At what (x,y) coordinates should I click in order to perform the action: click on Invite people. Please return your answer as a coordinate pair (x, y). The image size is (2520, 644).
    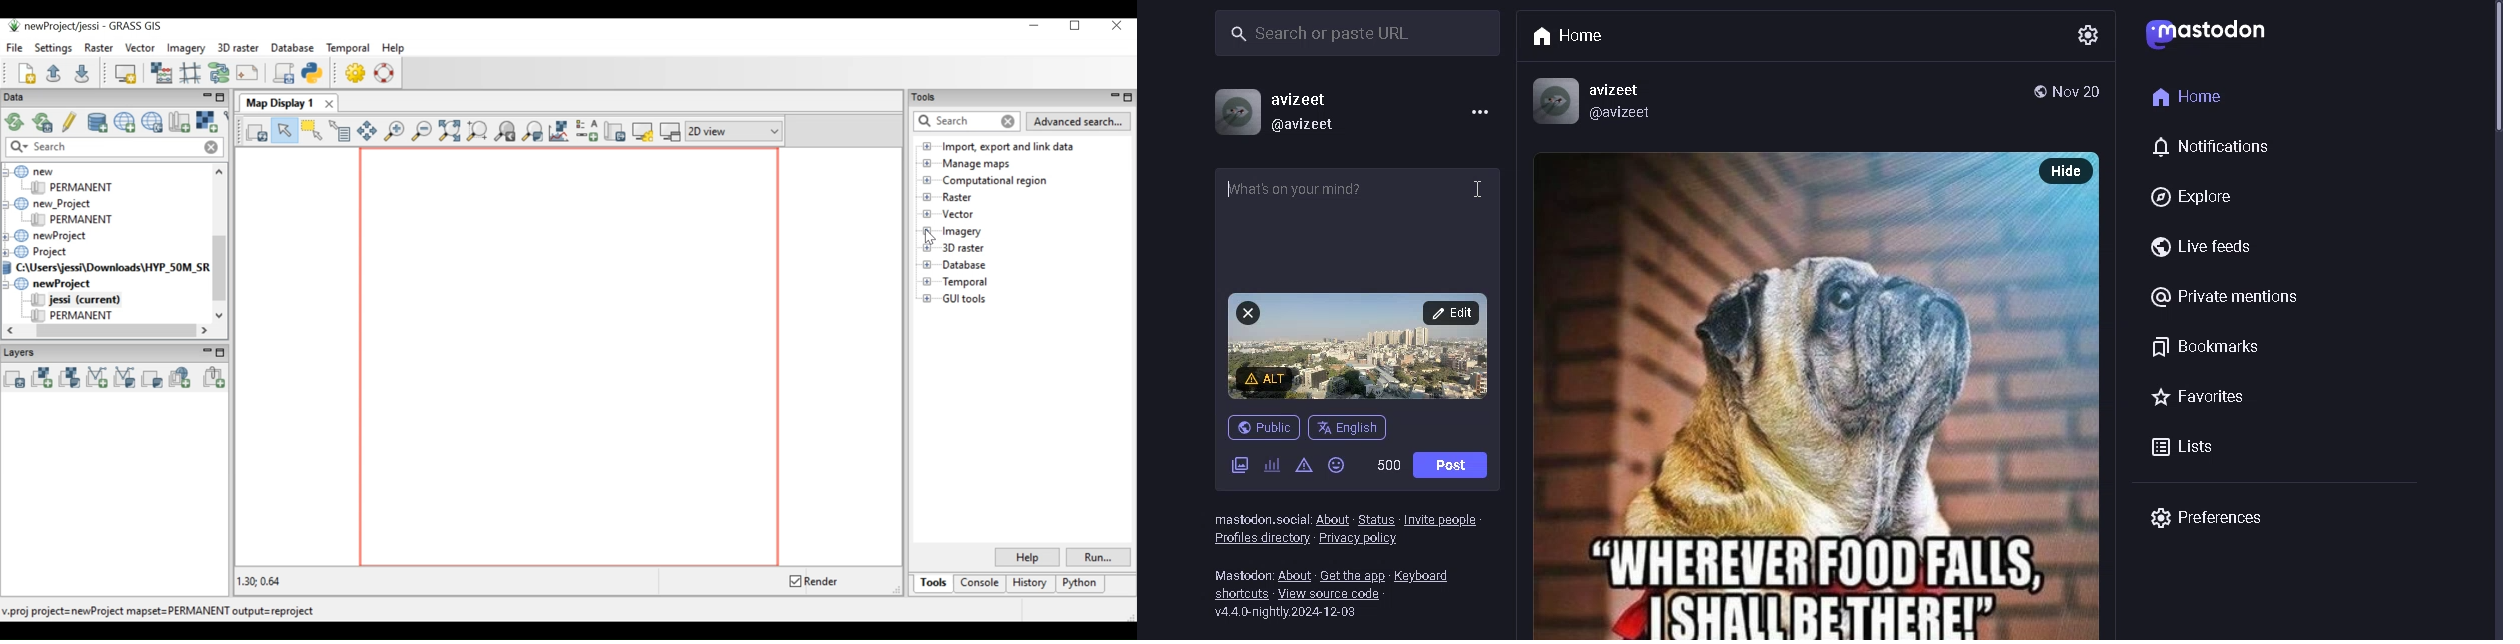
    Looking at the image, I should click on (1439, 517).